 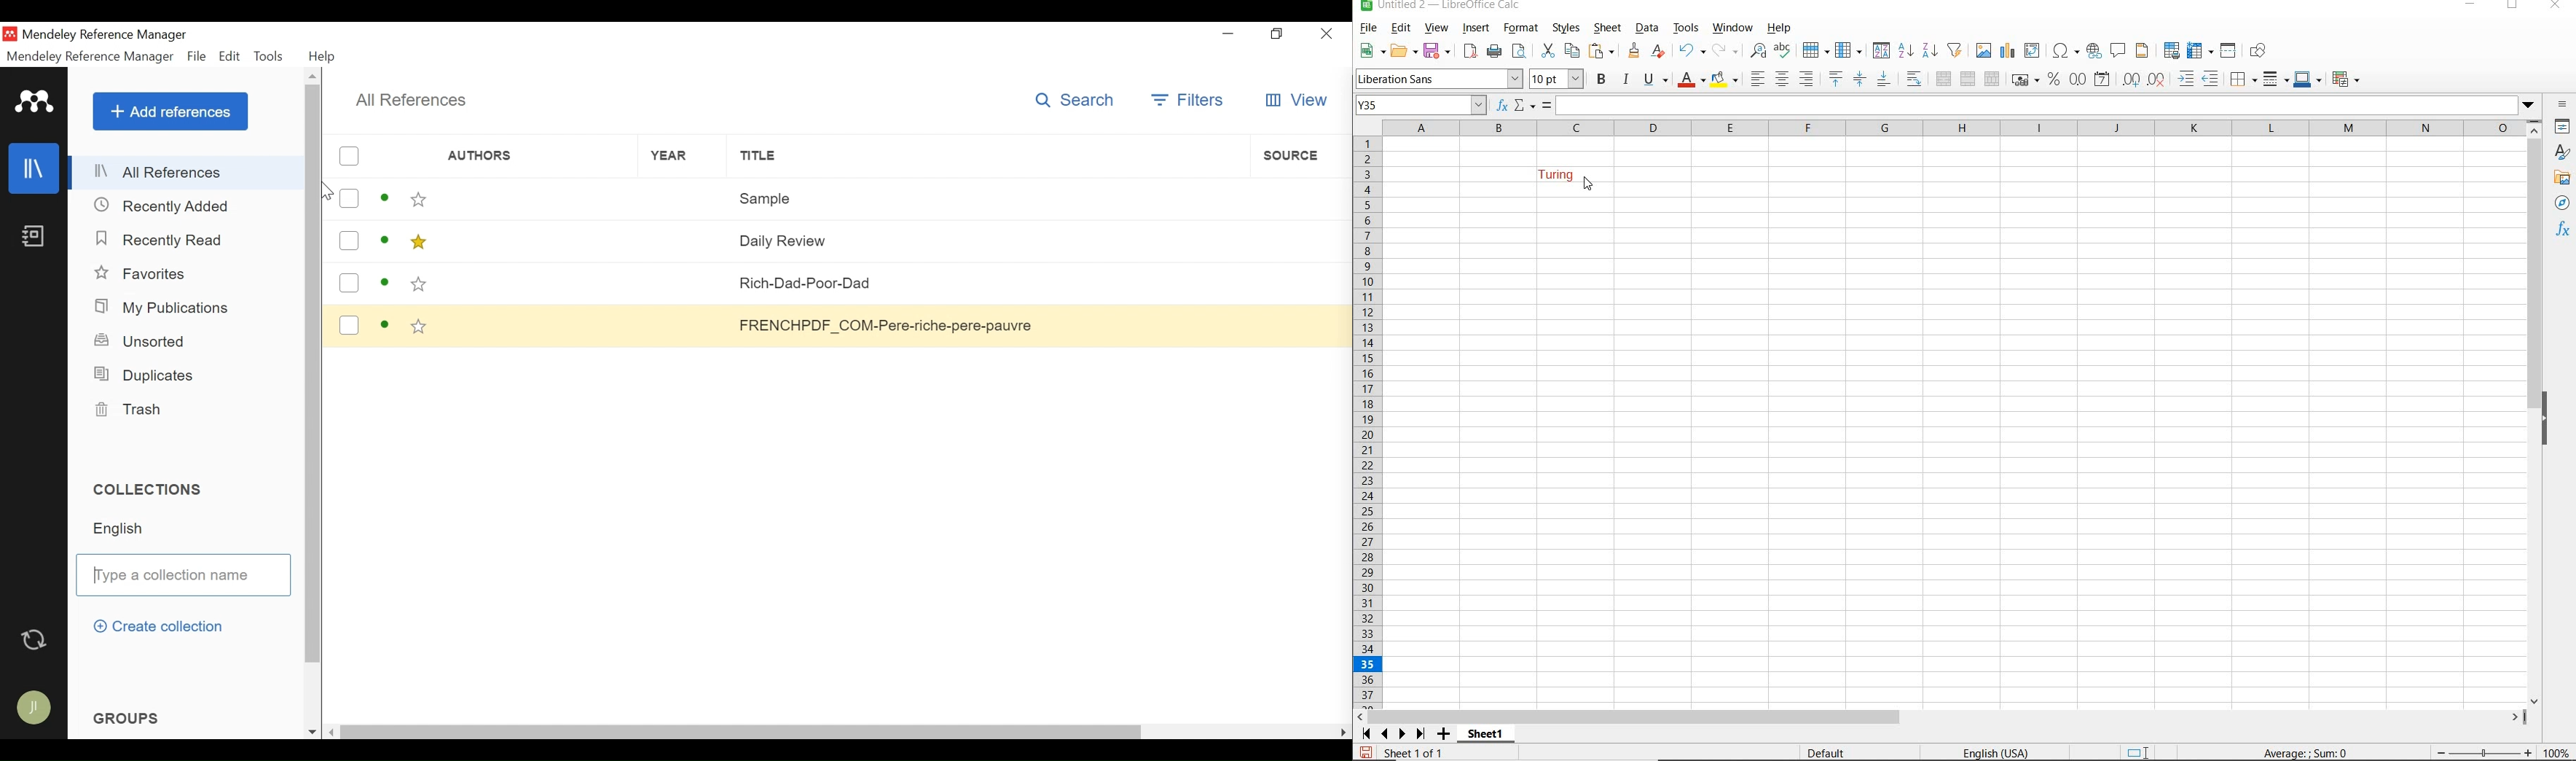 What do you see at coordinates (105, 36) in the screenshot?
I see `Mendeley Reference Manager` at bounding box center [105, 36].